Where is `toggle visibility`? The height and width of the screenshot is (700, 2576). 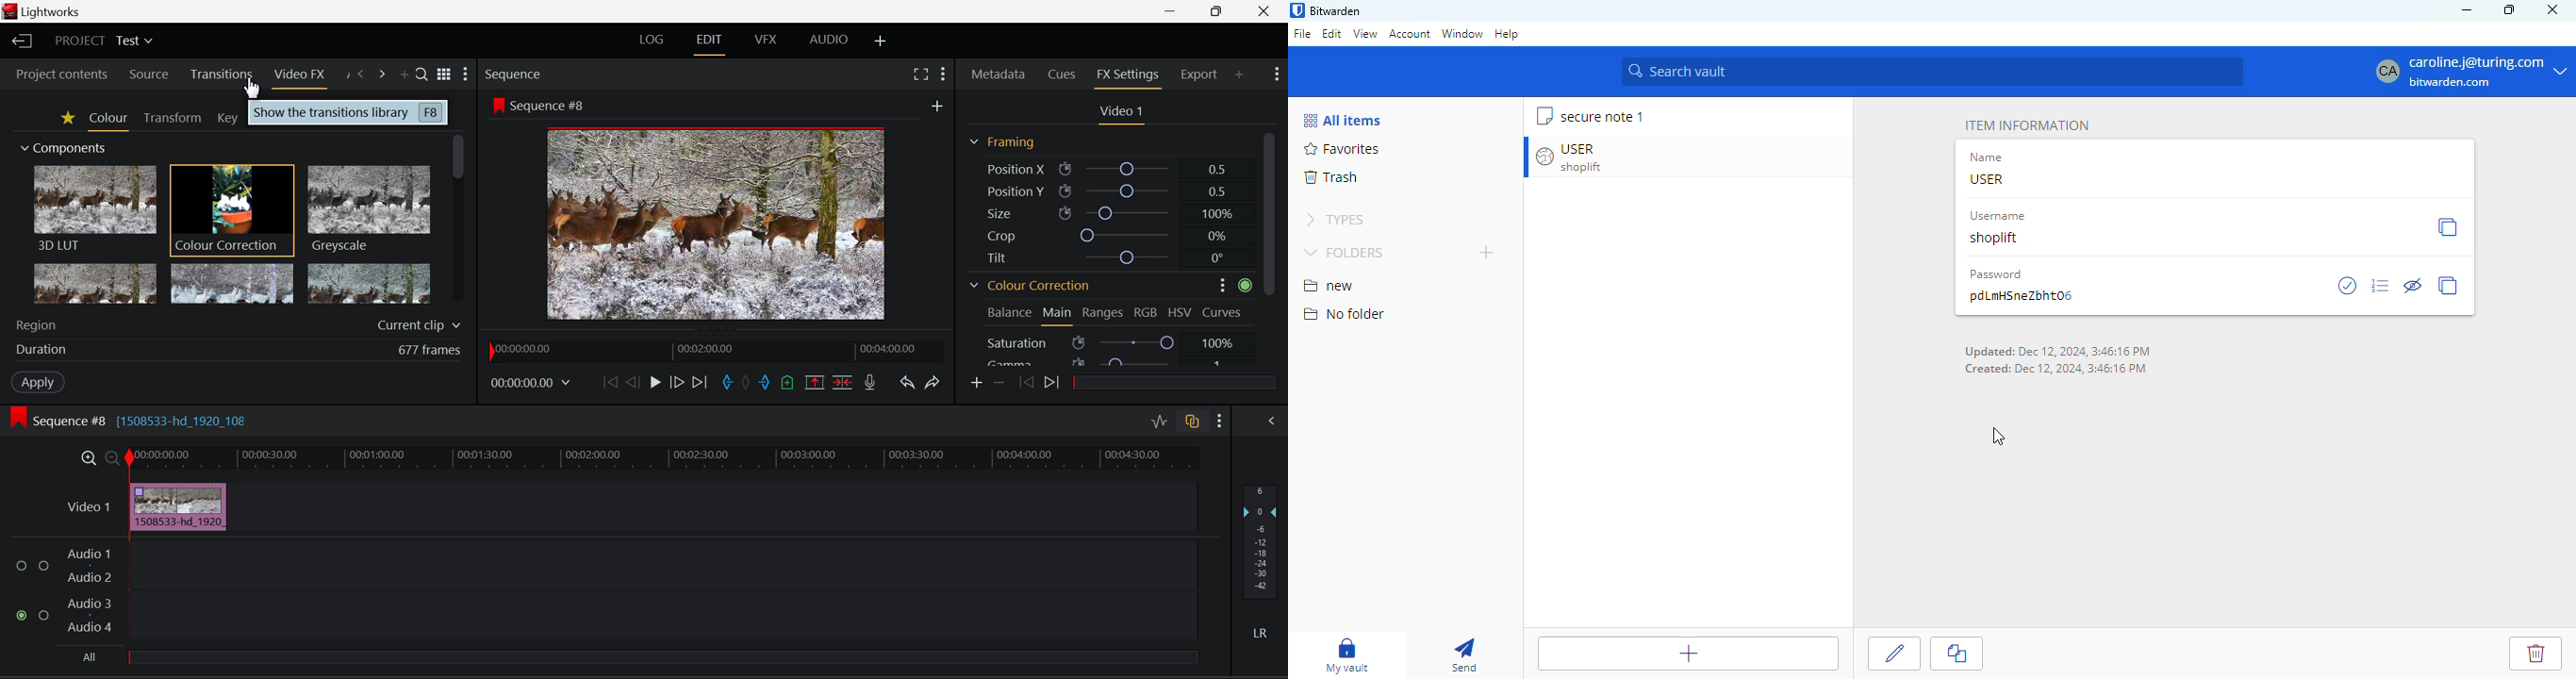 toggle visibility is located at coordinates (2414, 280).